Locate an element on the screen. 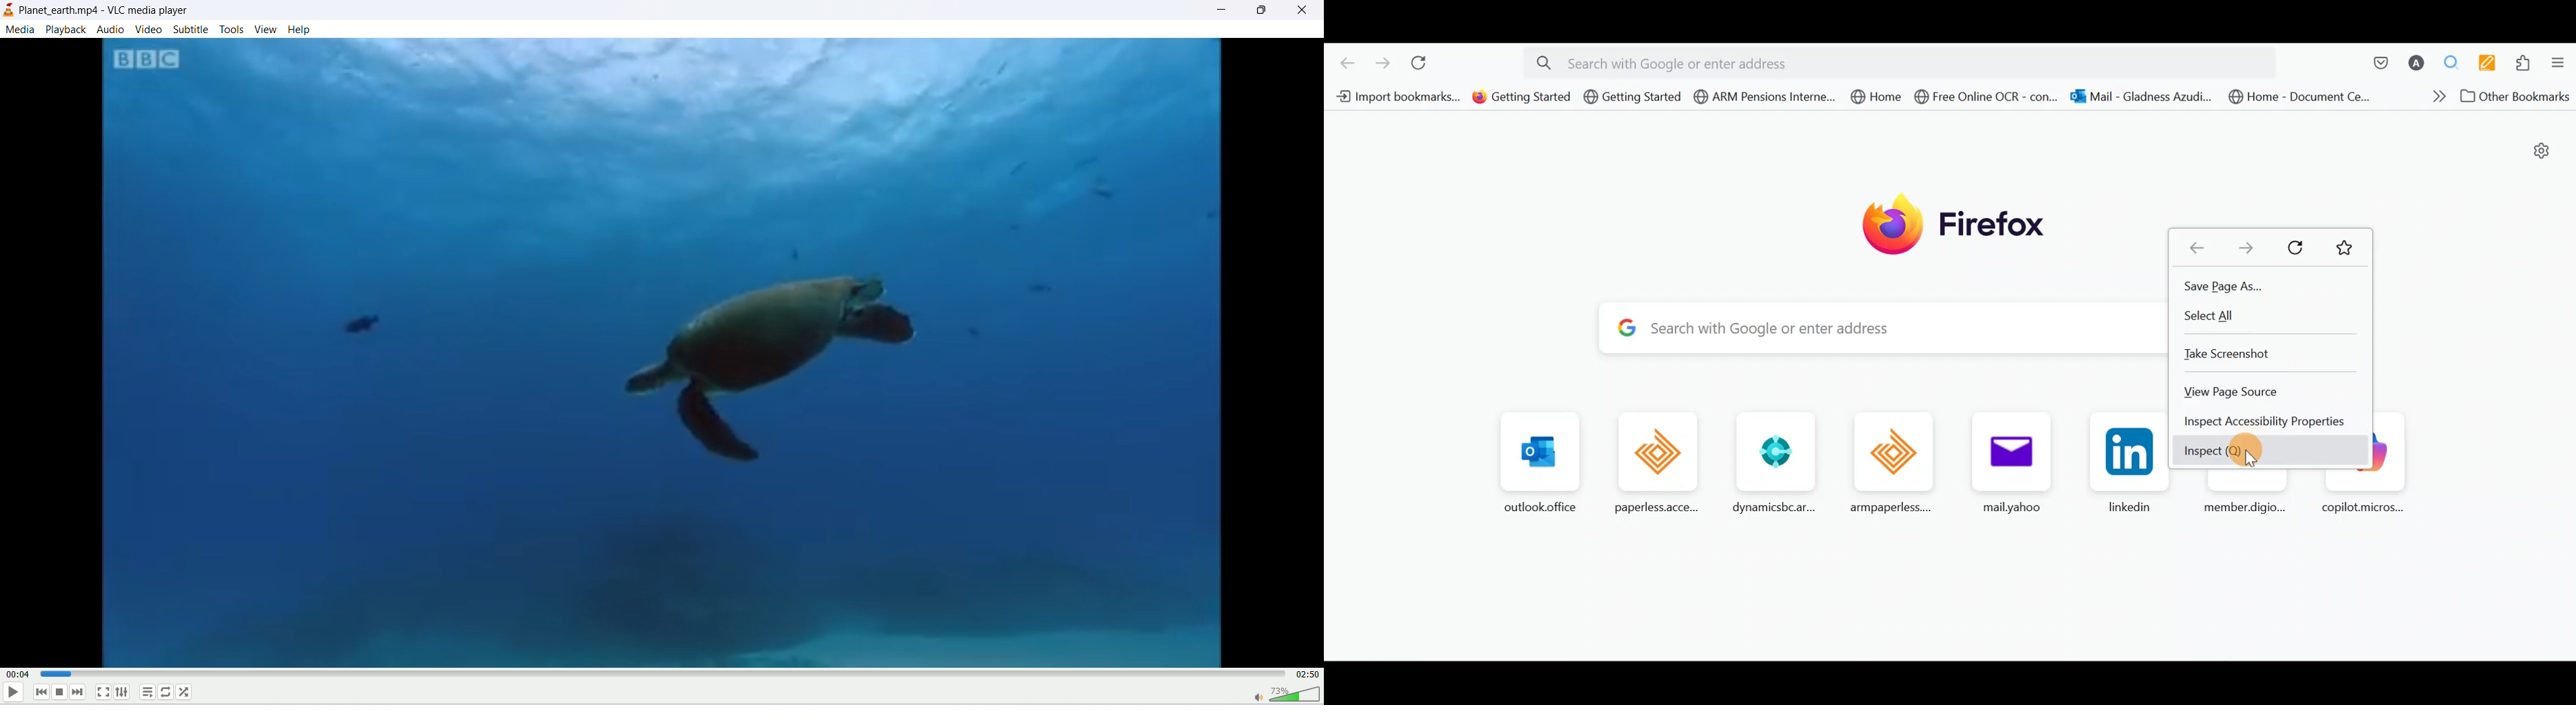  Other bookmarks is located at coordinates (2513, 96).